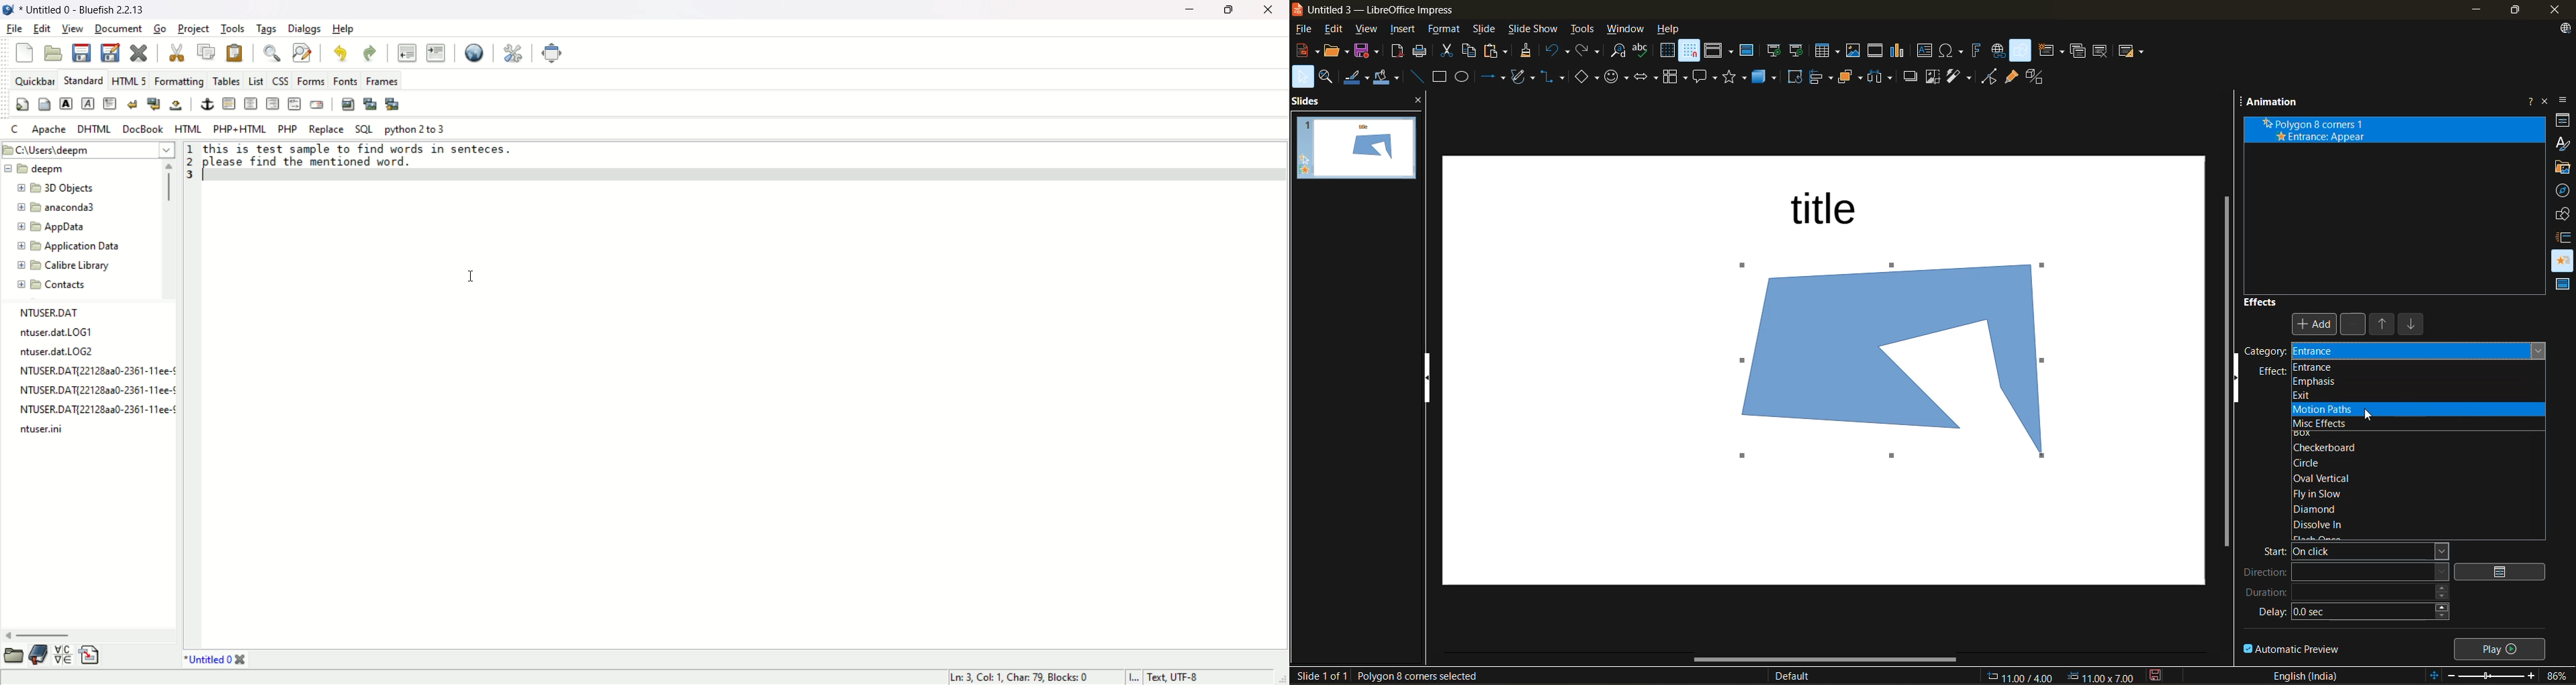  I want to click on dissolve in, so click(2322, 525).